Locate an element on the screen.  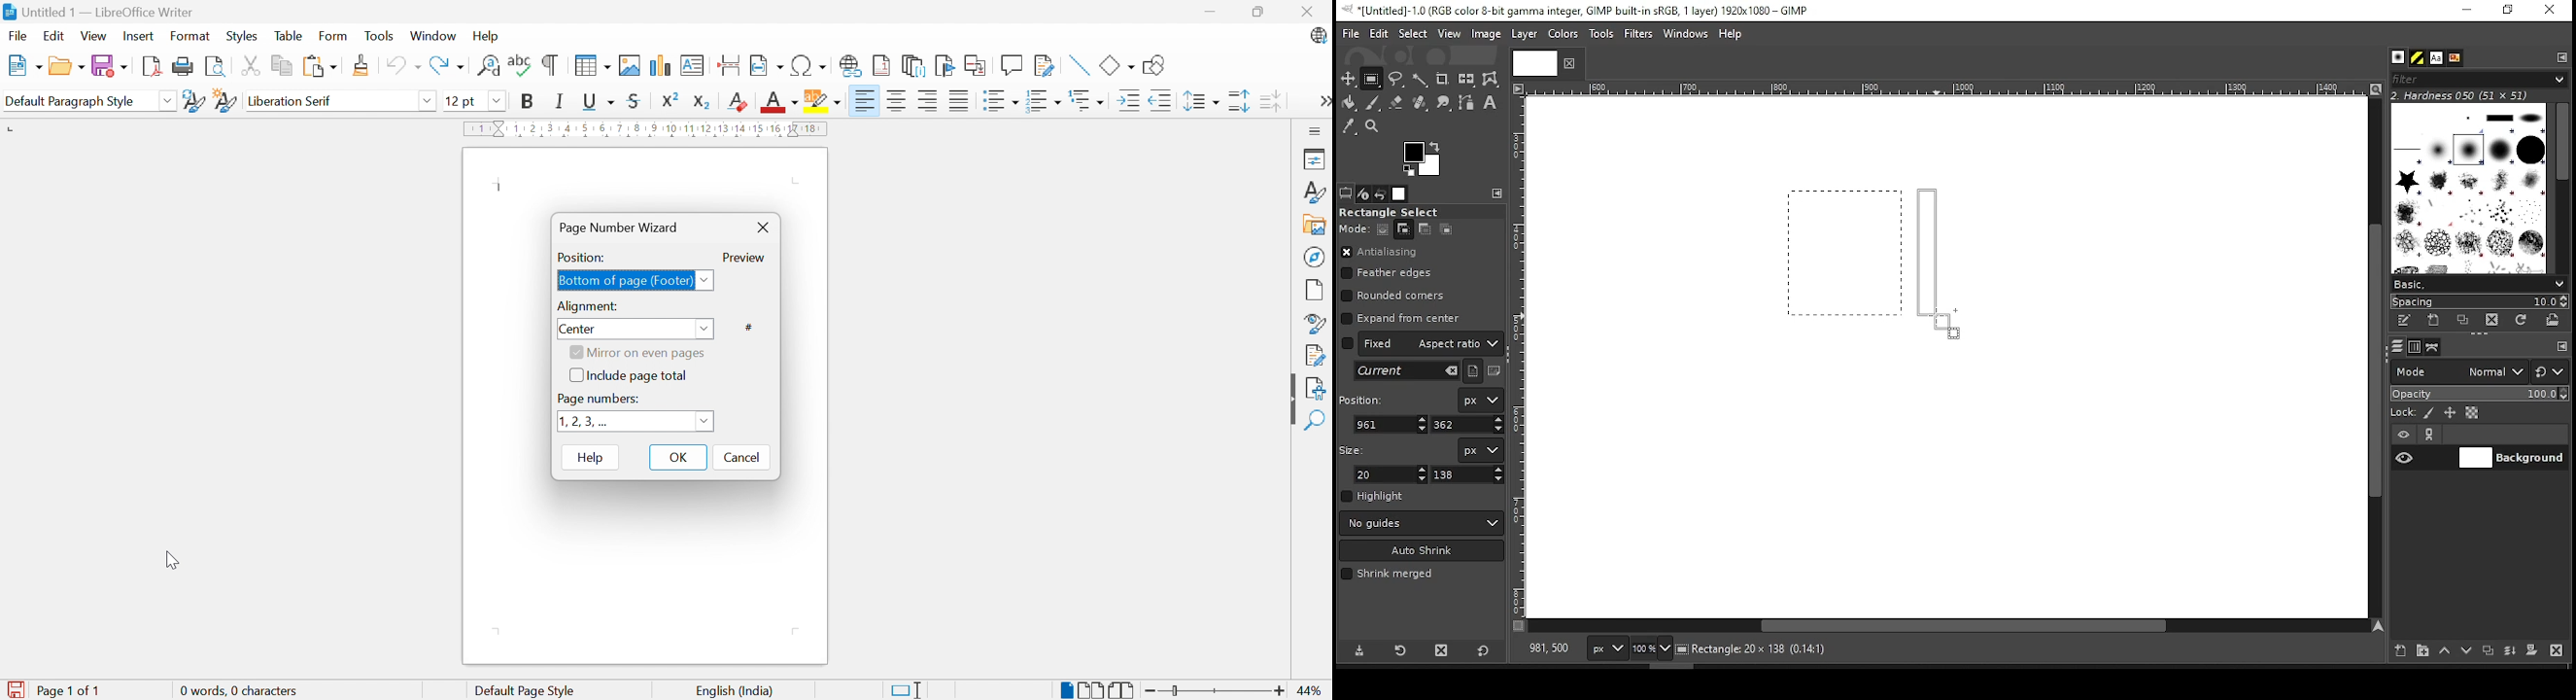
Multiple-page view is located at coordinates (1095, 691).